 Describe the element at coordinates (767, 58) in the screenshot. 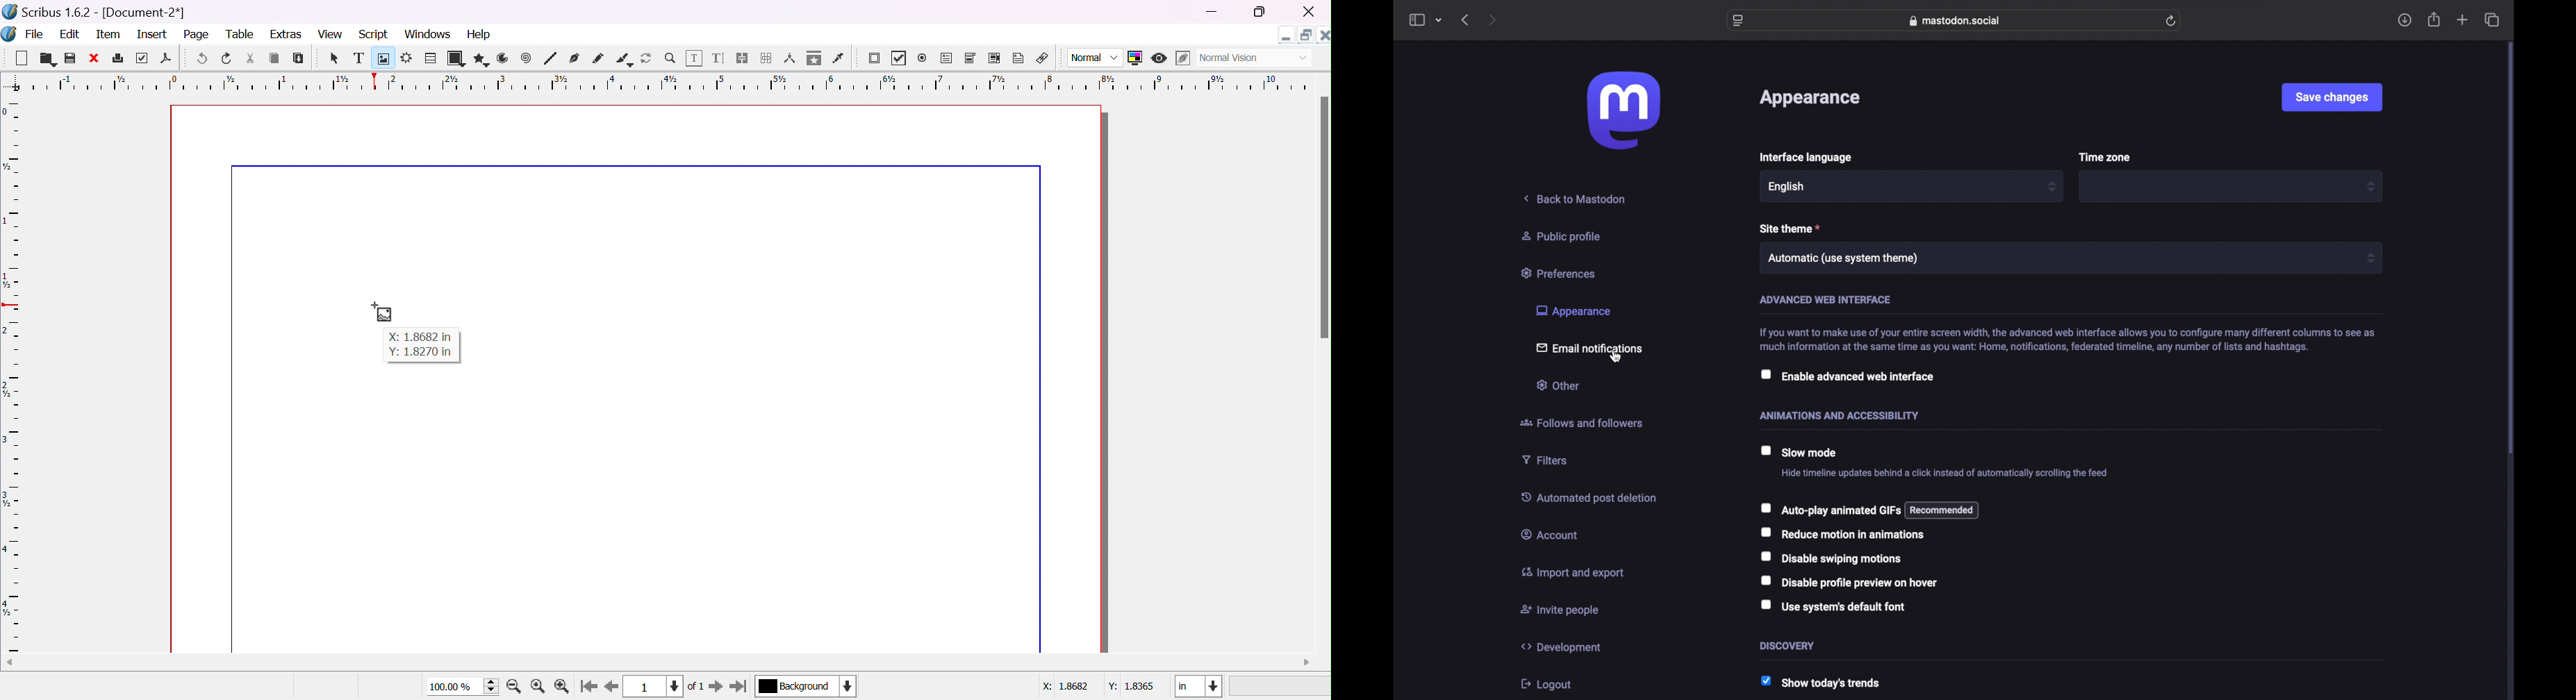

I see `unlink text frames` at that location.